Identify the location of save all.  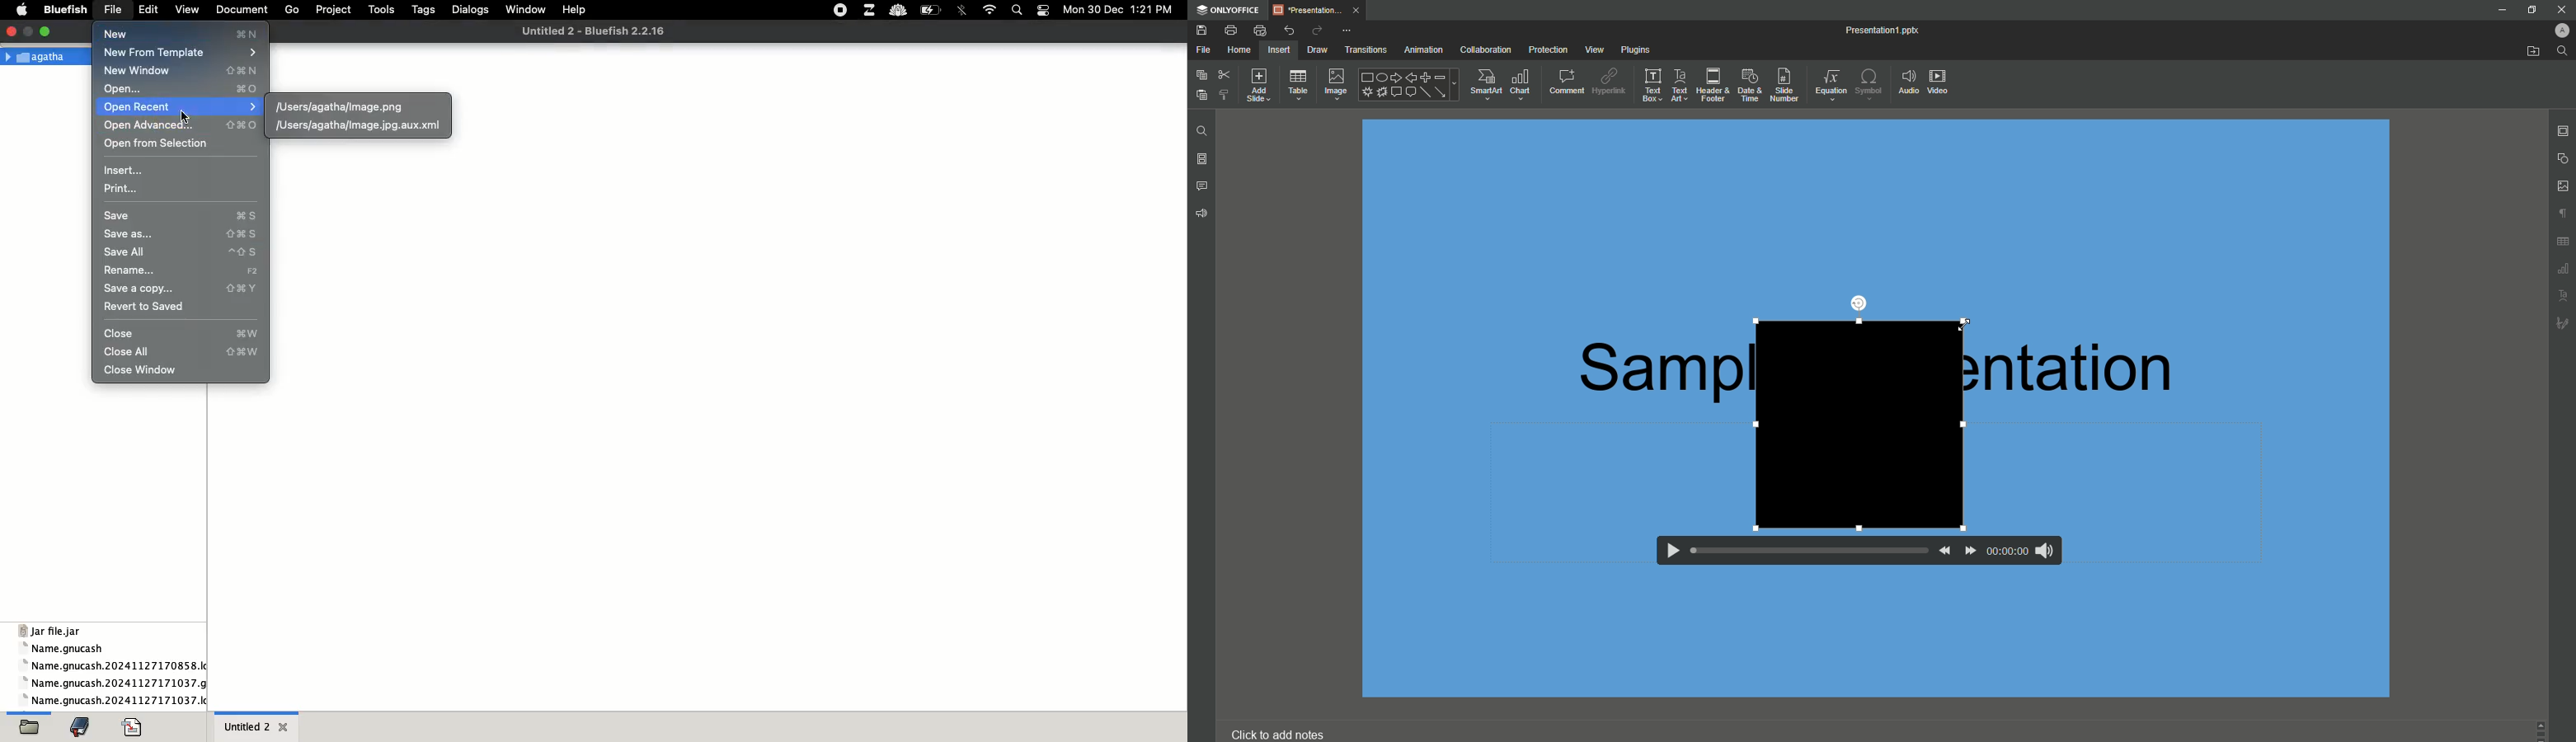
(181, 251).